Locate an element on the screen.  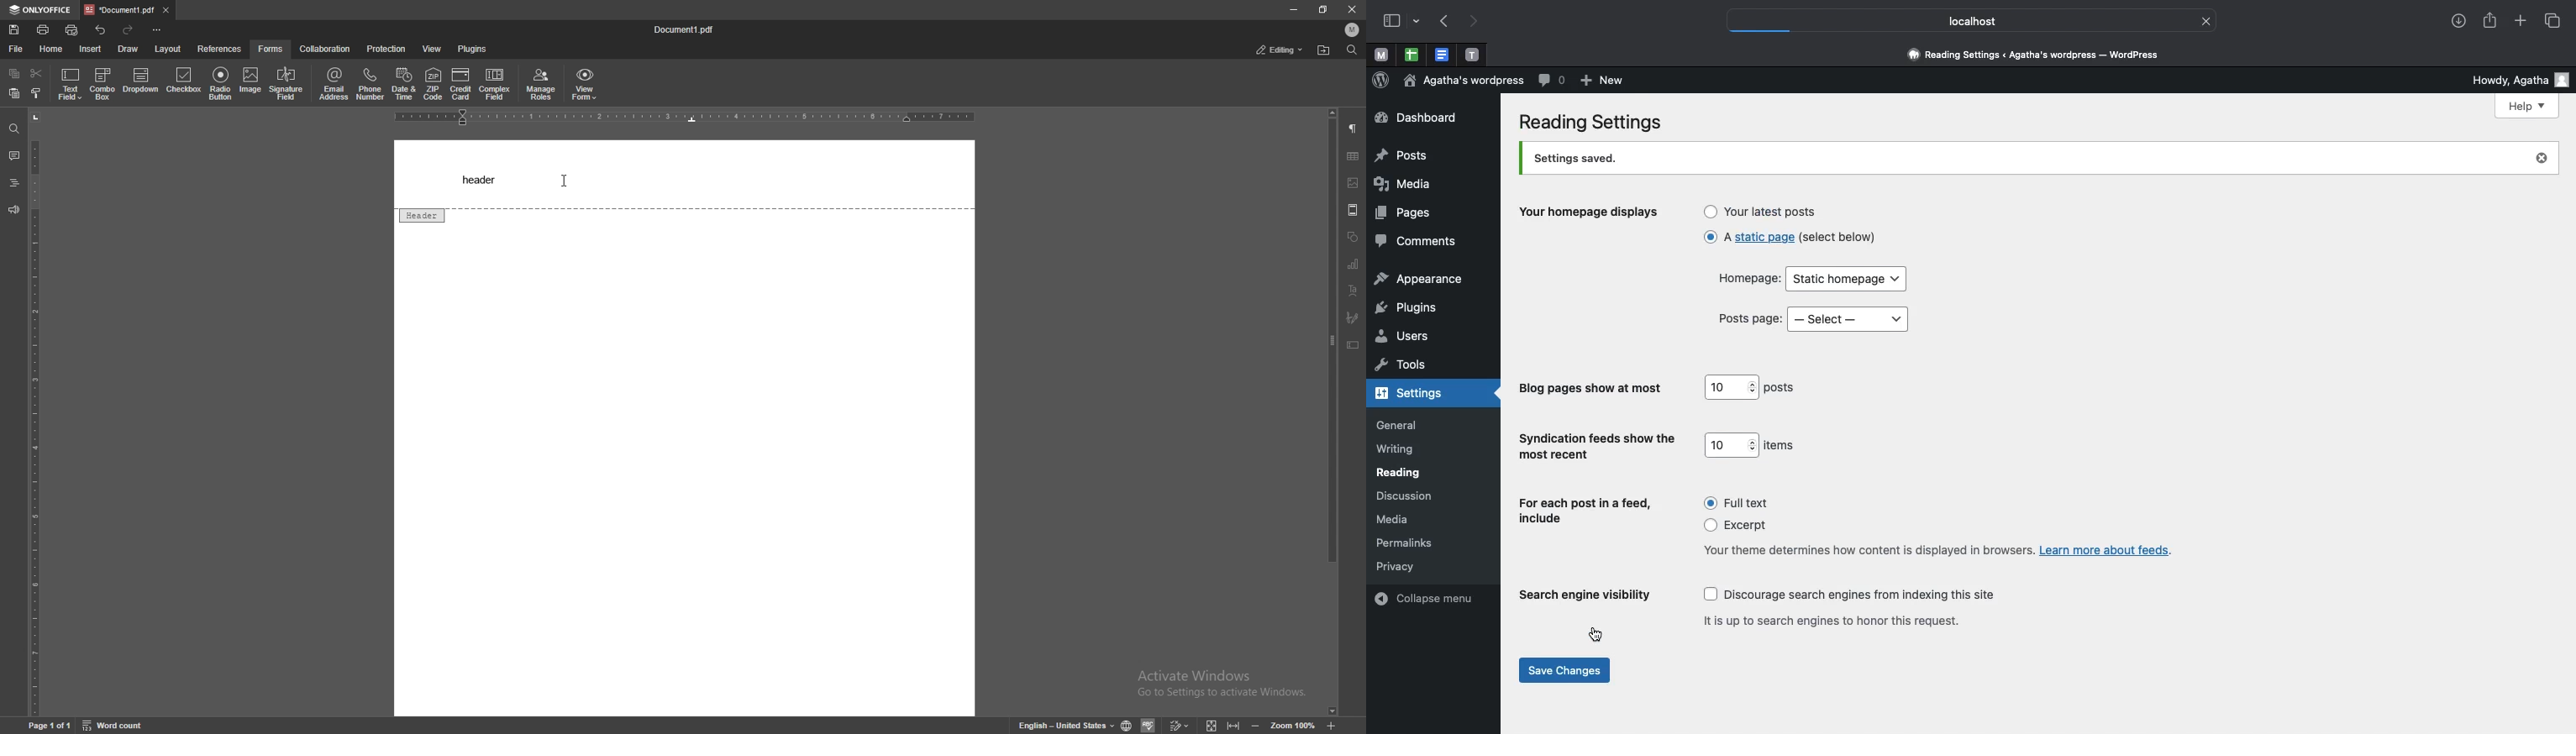
resize is located at coordinates (1323, 9).